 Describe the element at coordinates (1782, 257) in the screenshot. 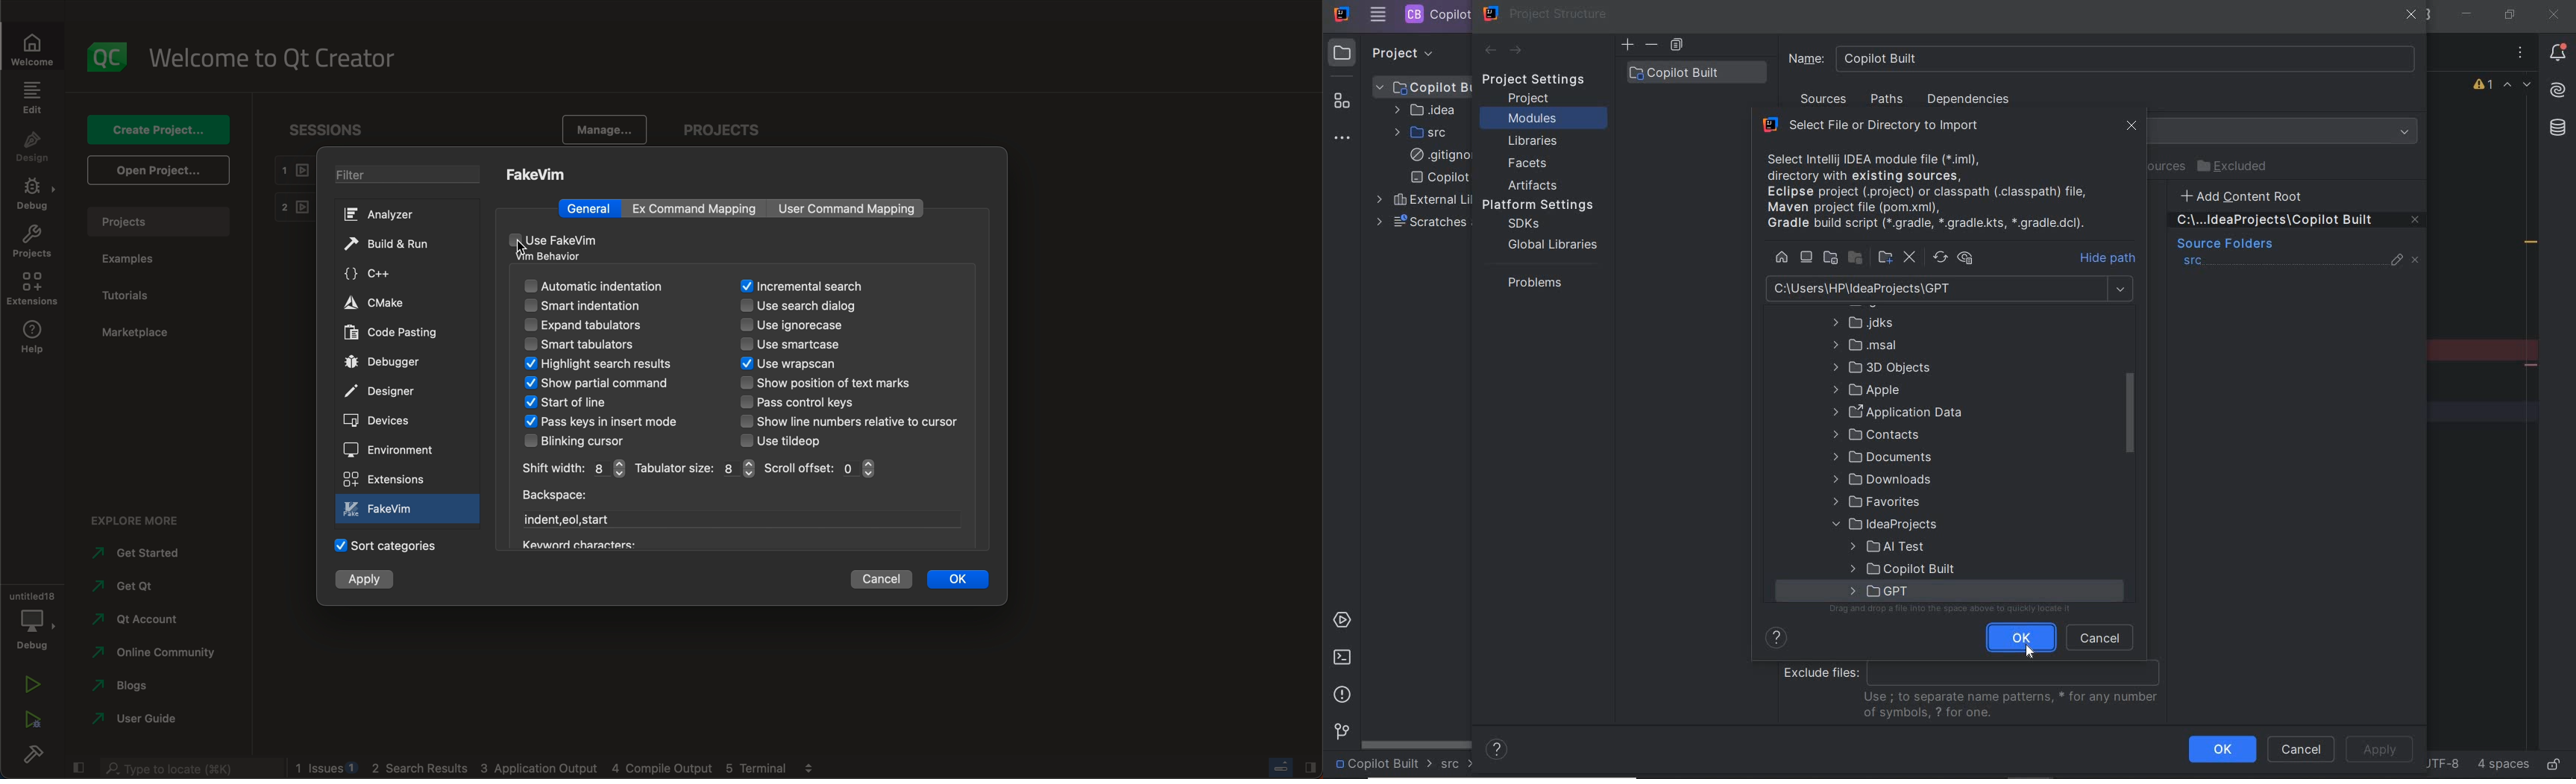

I see `home directory` at that location.